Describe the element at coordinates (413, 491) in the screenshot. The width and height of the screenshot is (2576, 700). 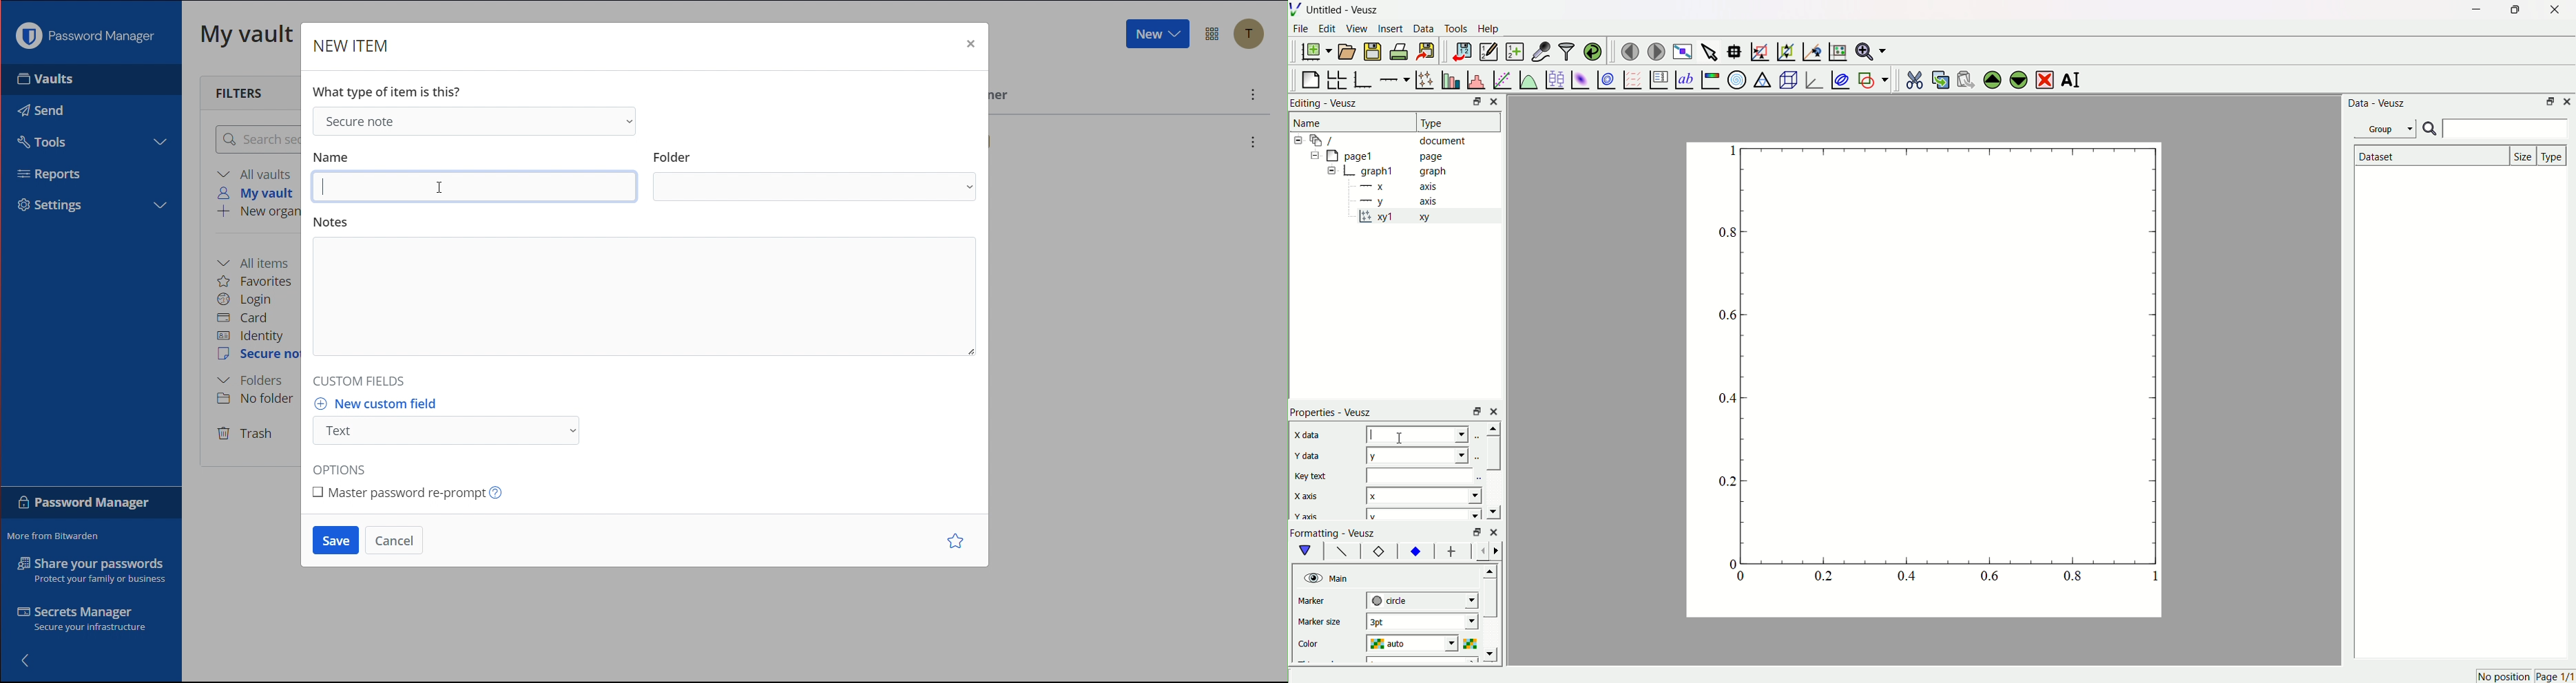
I see `Master password prompt` at that location.